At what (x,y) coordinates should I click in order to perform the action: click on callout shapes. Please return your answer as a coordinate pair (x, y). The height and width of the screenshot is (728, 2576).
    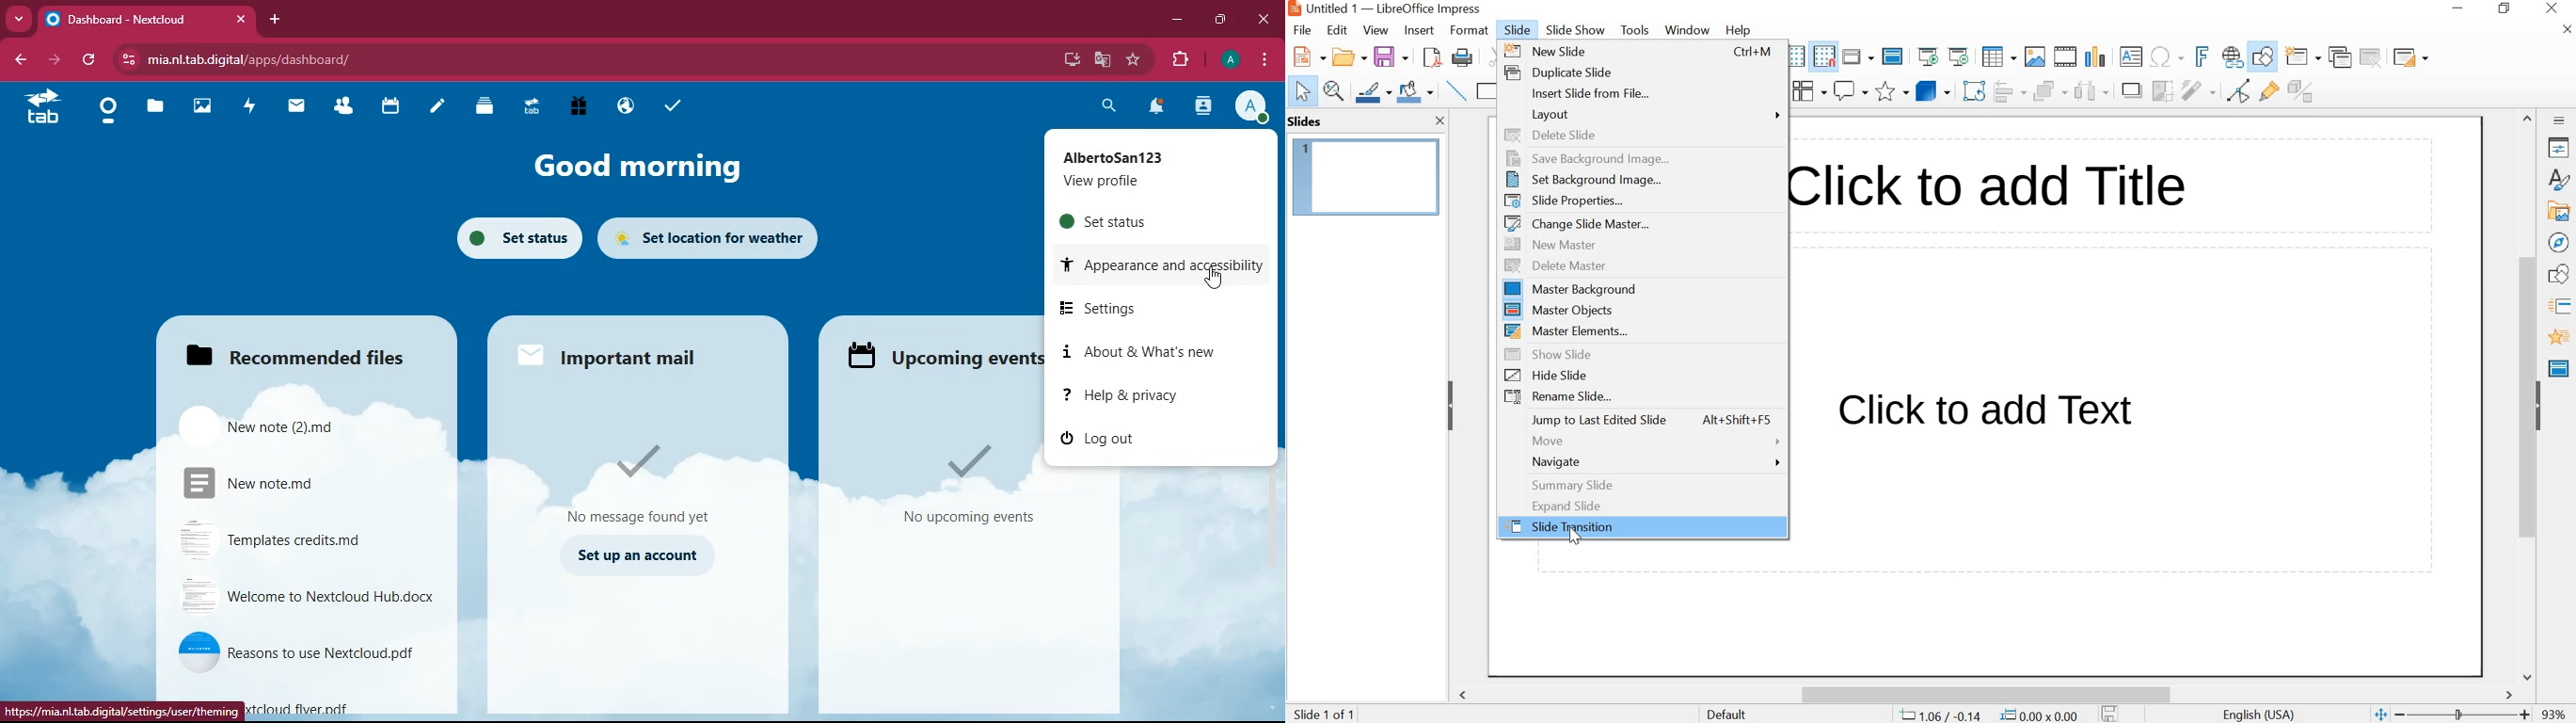
    Looking at the image, I should click on (1850, 91).